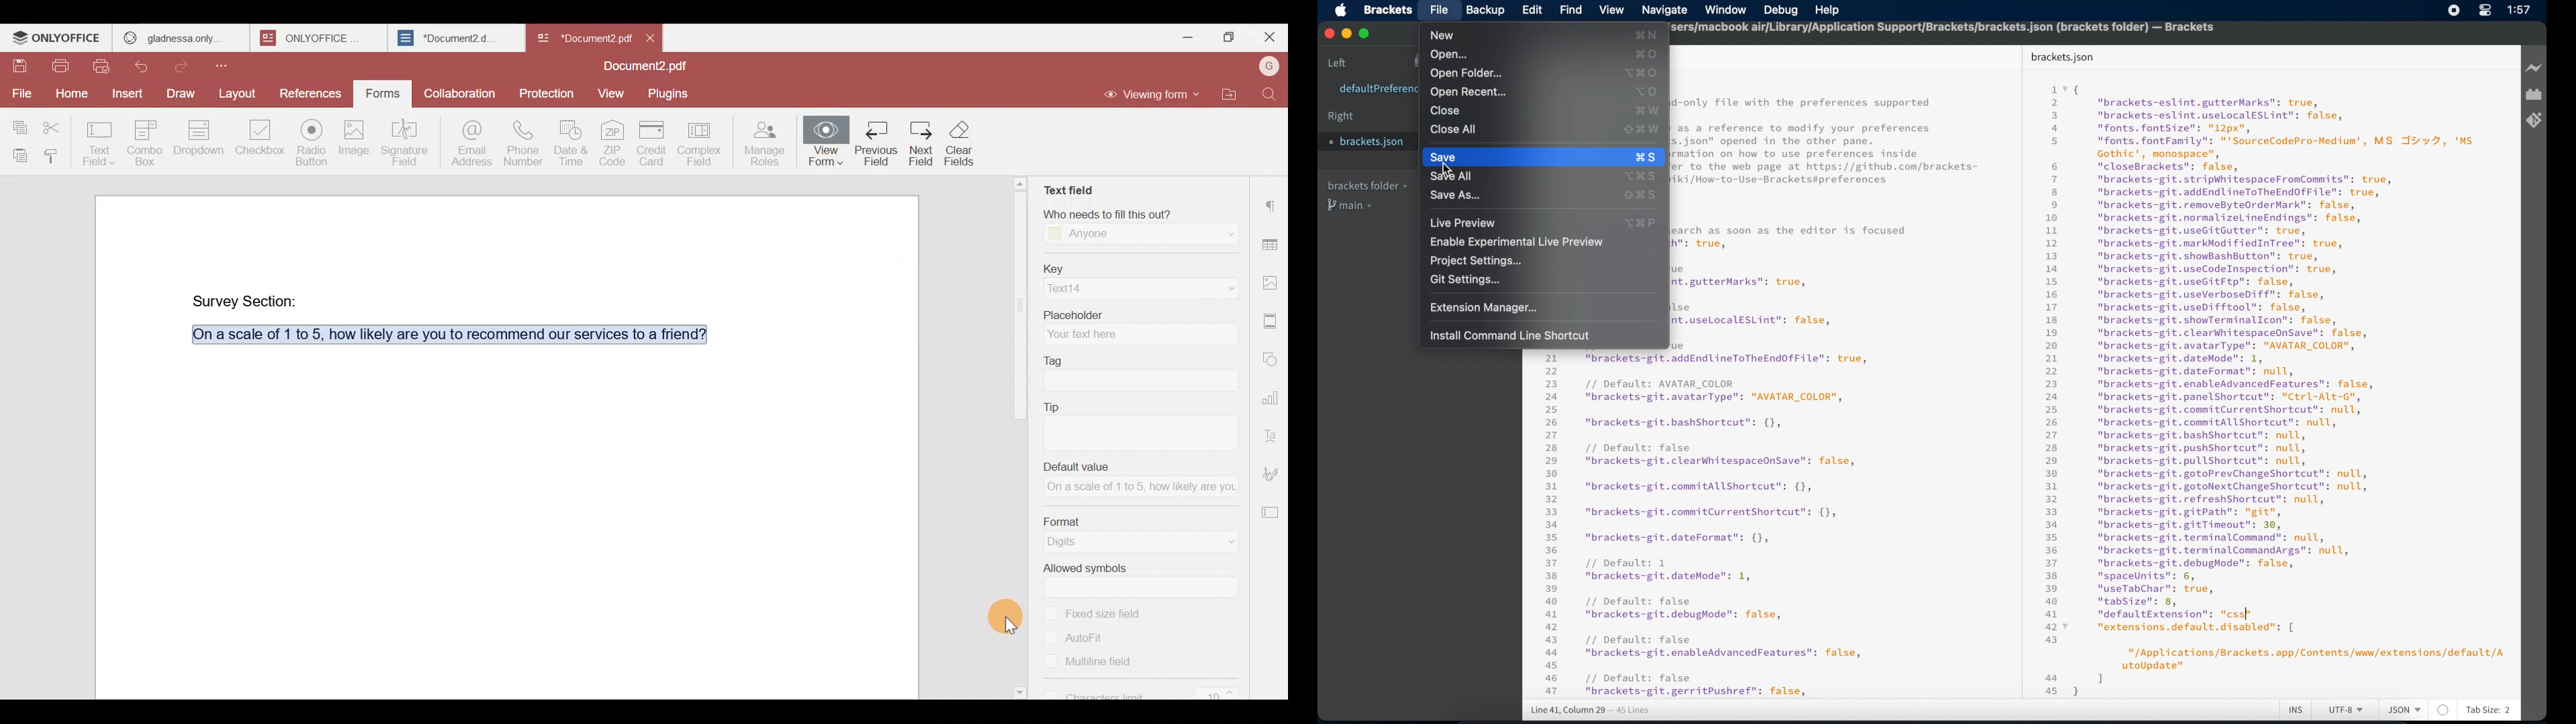  What do you see at coordinates (1075, 638) in the screenshot?
I see `Autofit` at bounding box center [1075, 638].